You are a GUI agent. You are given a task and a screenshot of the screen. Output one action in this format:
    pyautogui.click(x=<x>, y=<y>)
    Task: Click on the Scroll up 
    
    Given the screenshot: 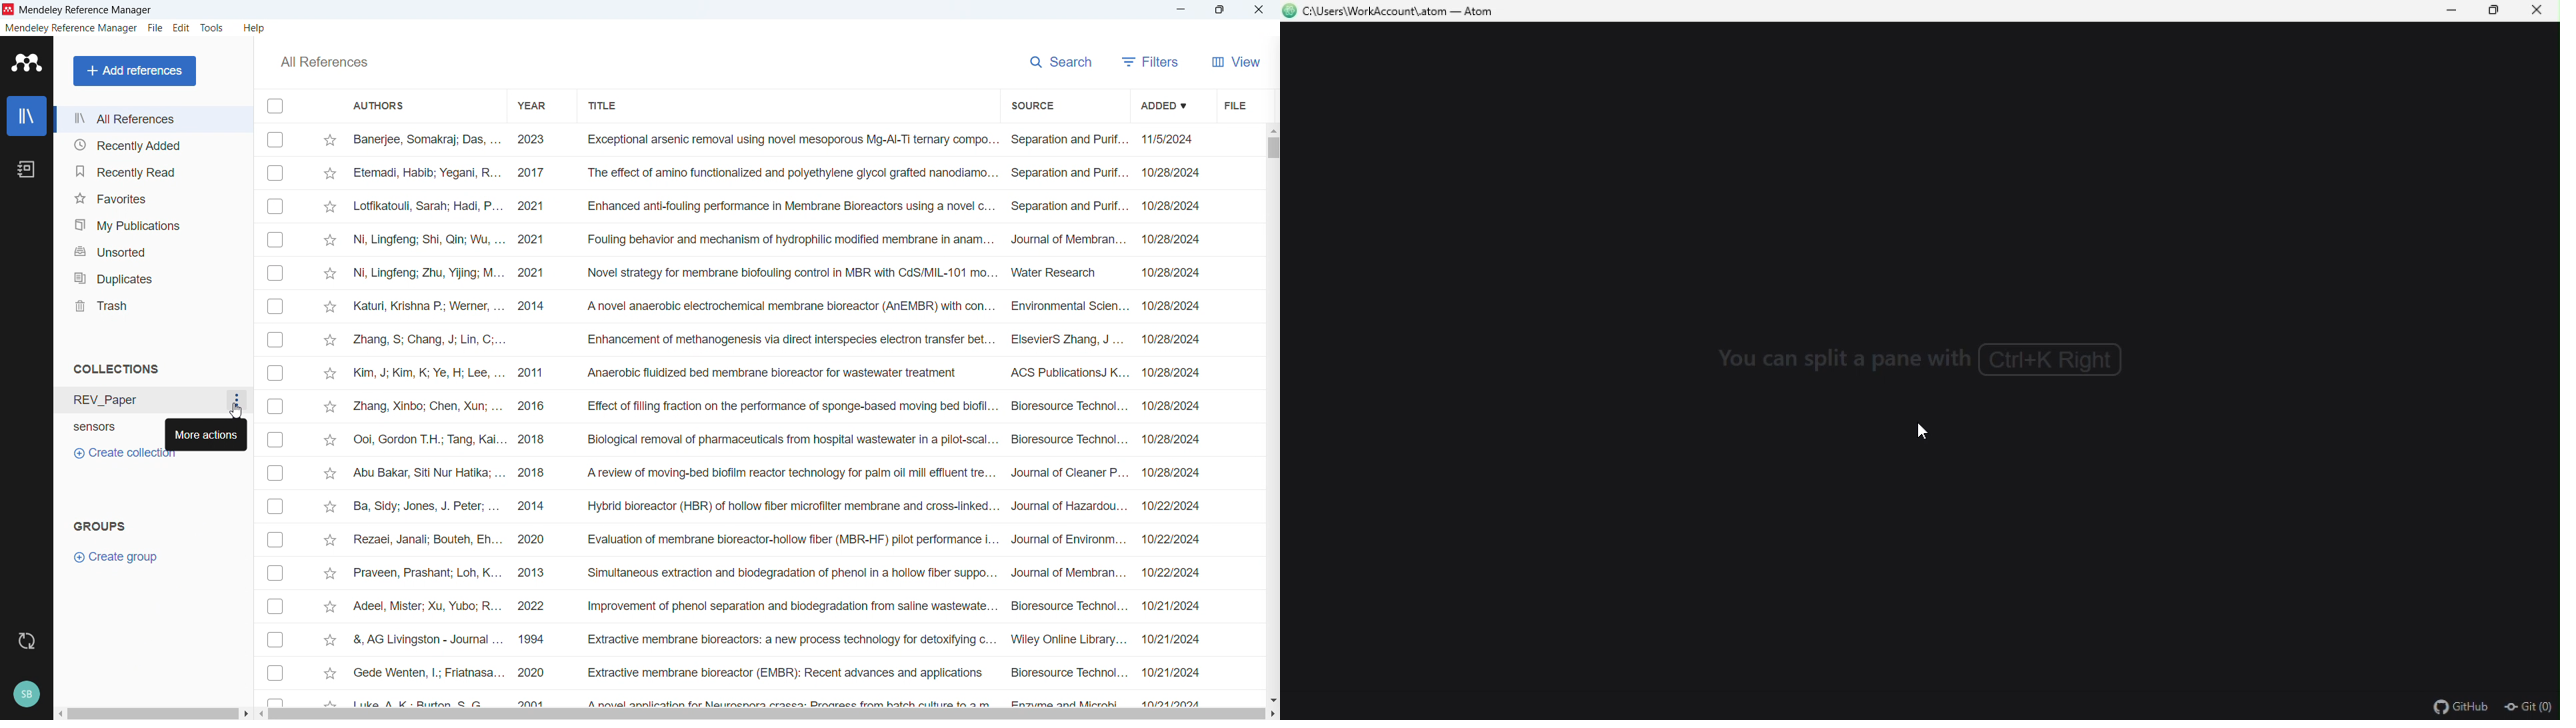 What is the action you would take?
    pyautogui.click(x=1272, y=129)
    